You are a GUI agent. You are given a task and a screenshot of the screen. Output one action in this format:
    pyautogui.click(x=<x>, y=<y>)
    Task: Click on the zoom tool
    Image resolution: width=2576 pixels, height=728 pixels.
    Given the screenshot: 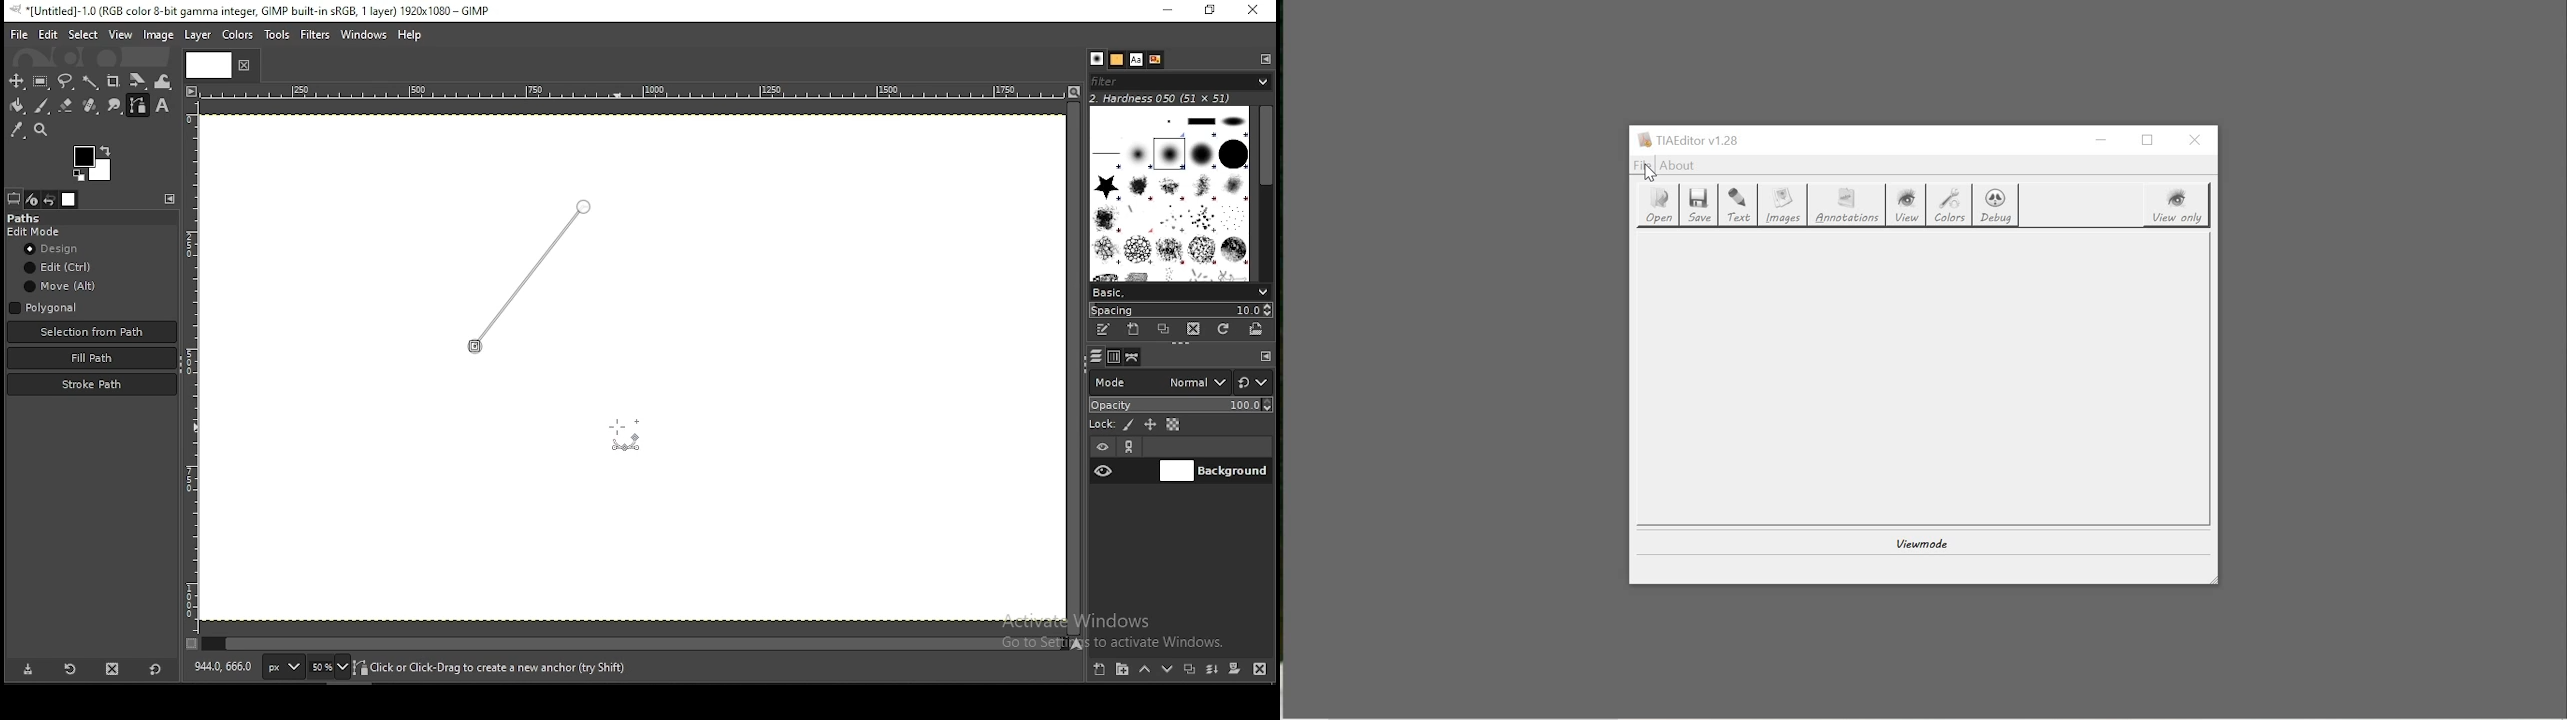 What is the action you would take?
    pyautogui.click(x=42, y=129)
    